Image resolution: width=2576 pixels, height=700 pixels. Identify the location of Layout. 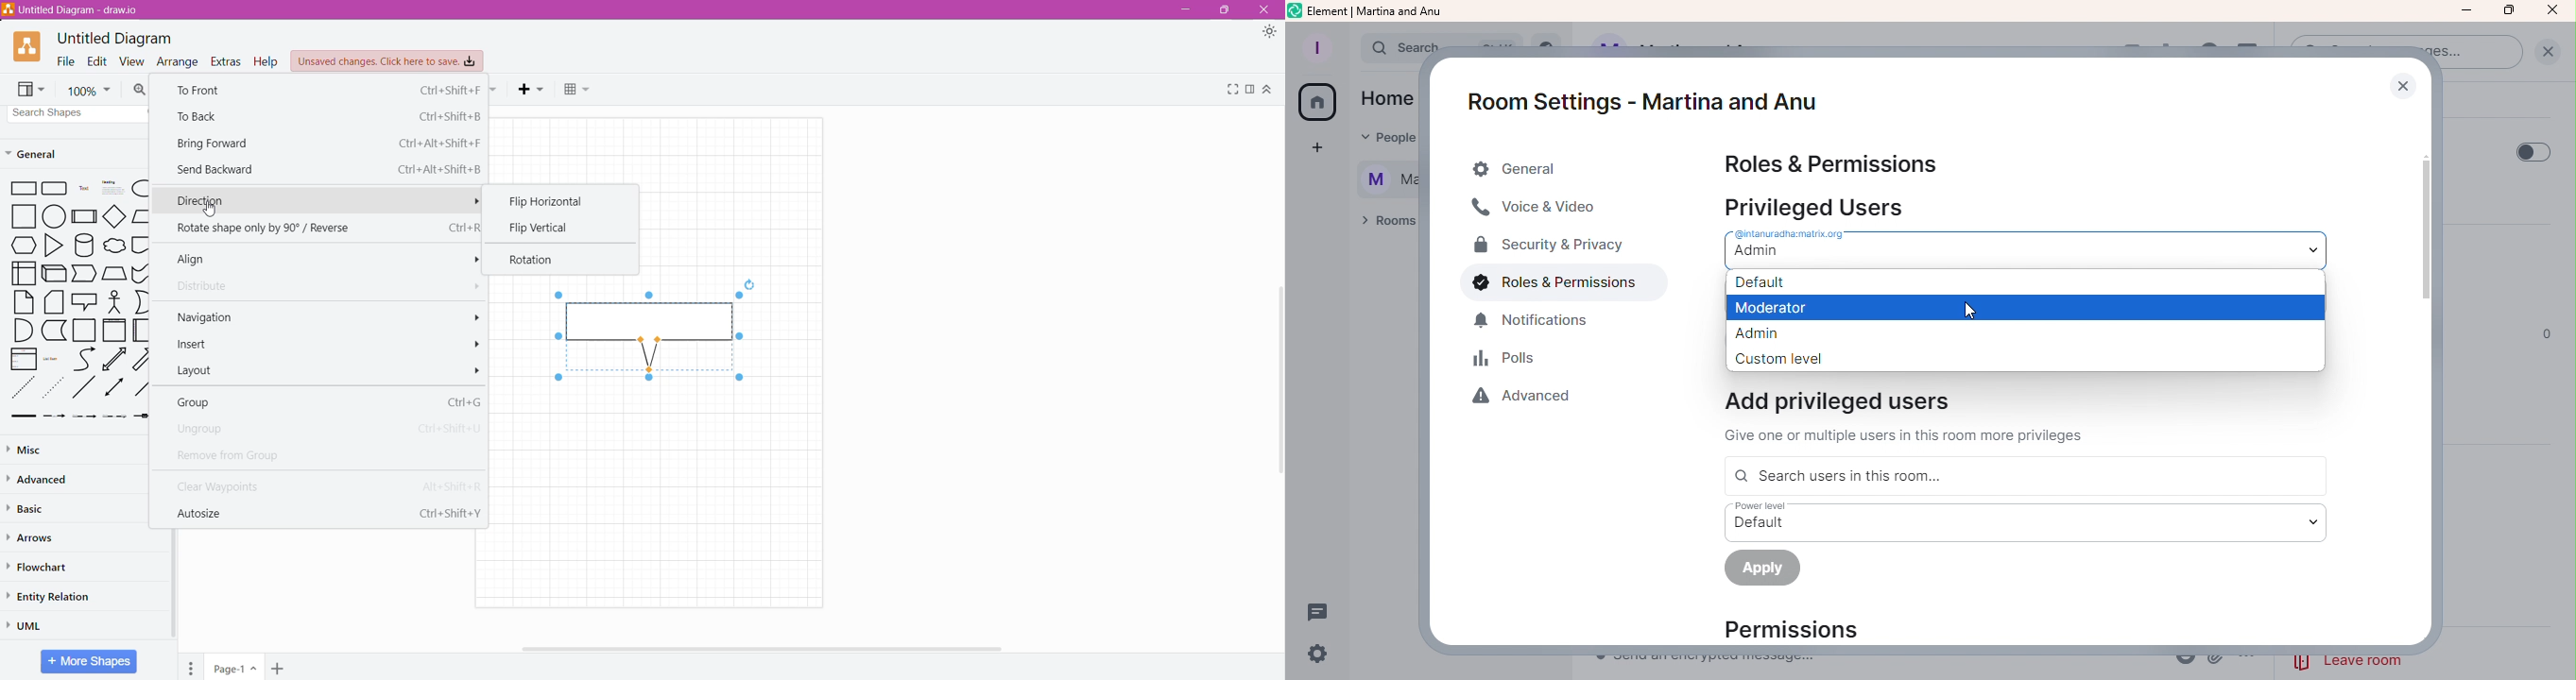
(201, 372).